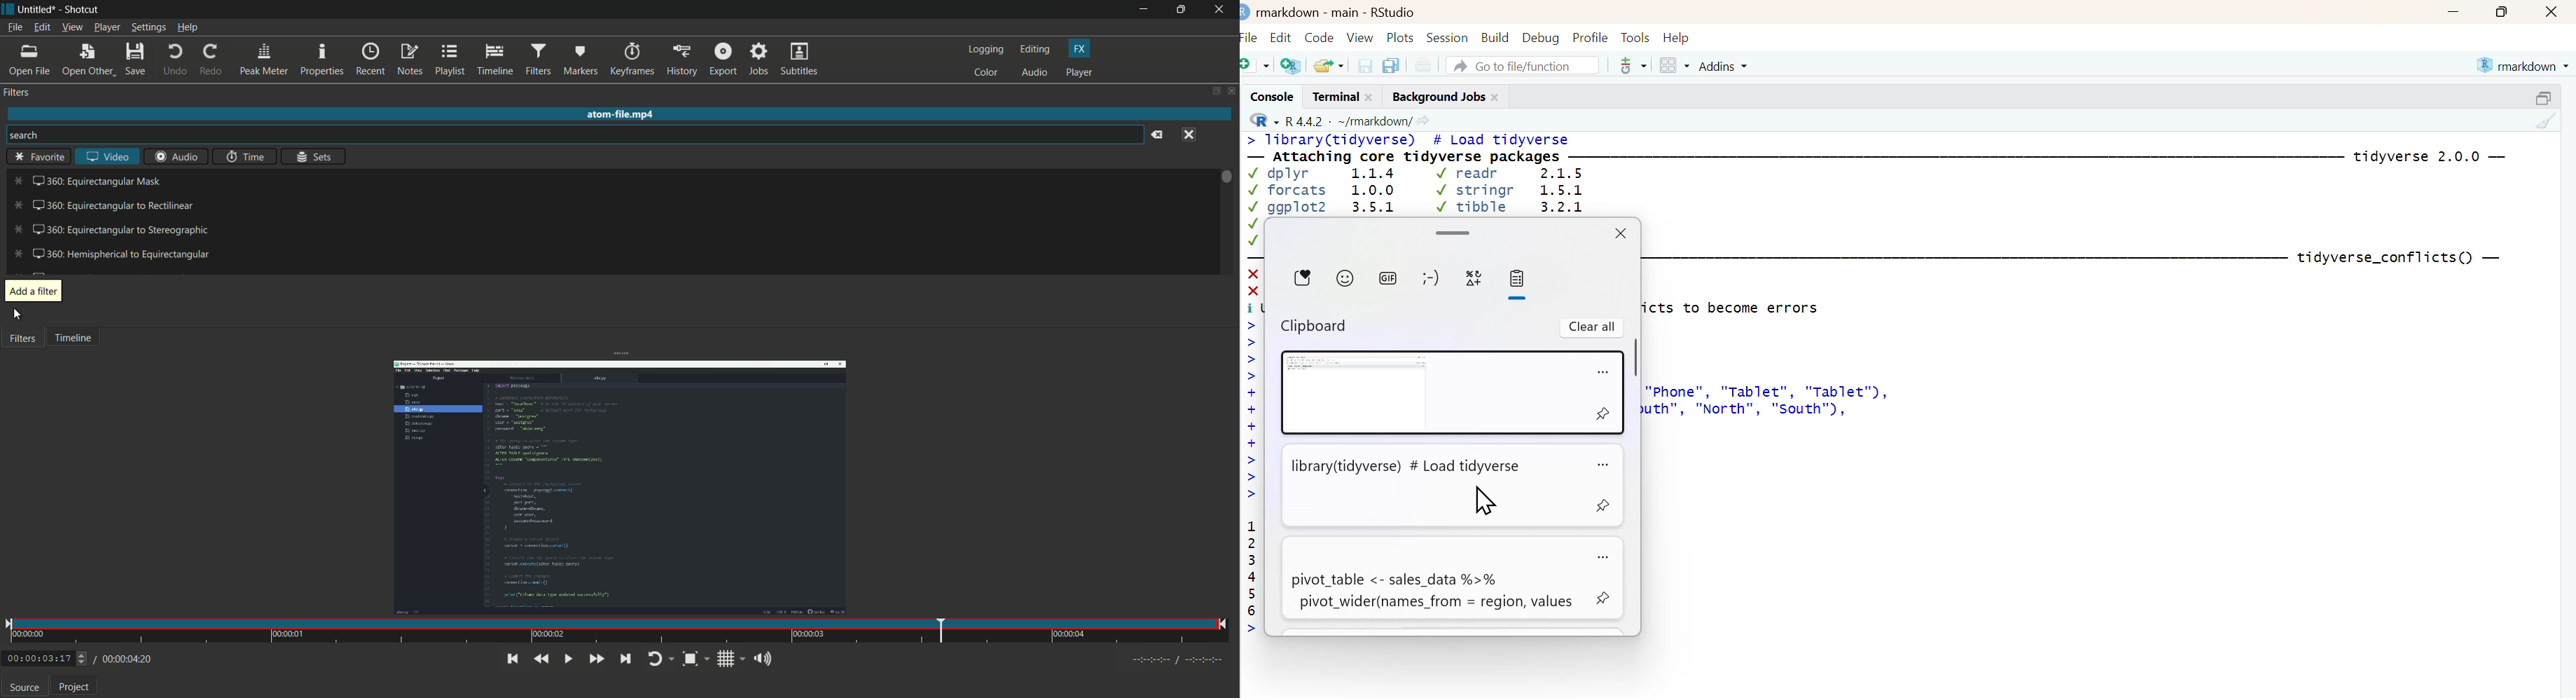  I want to click on View, so click(1362, 35).